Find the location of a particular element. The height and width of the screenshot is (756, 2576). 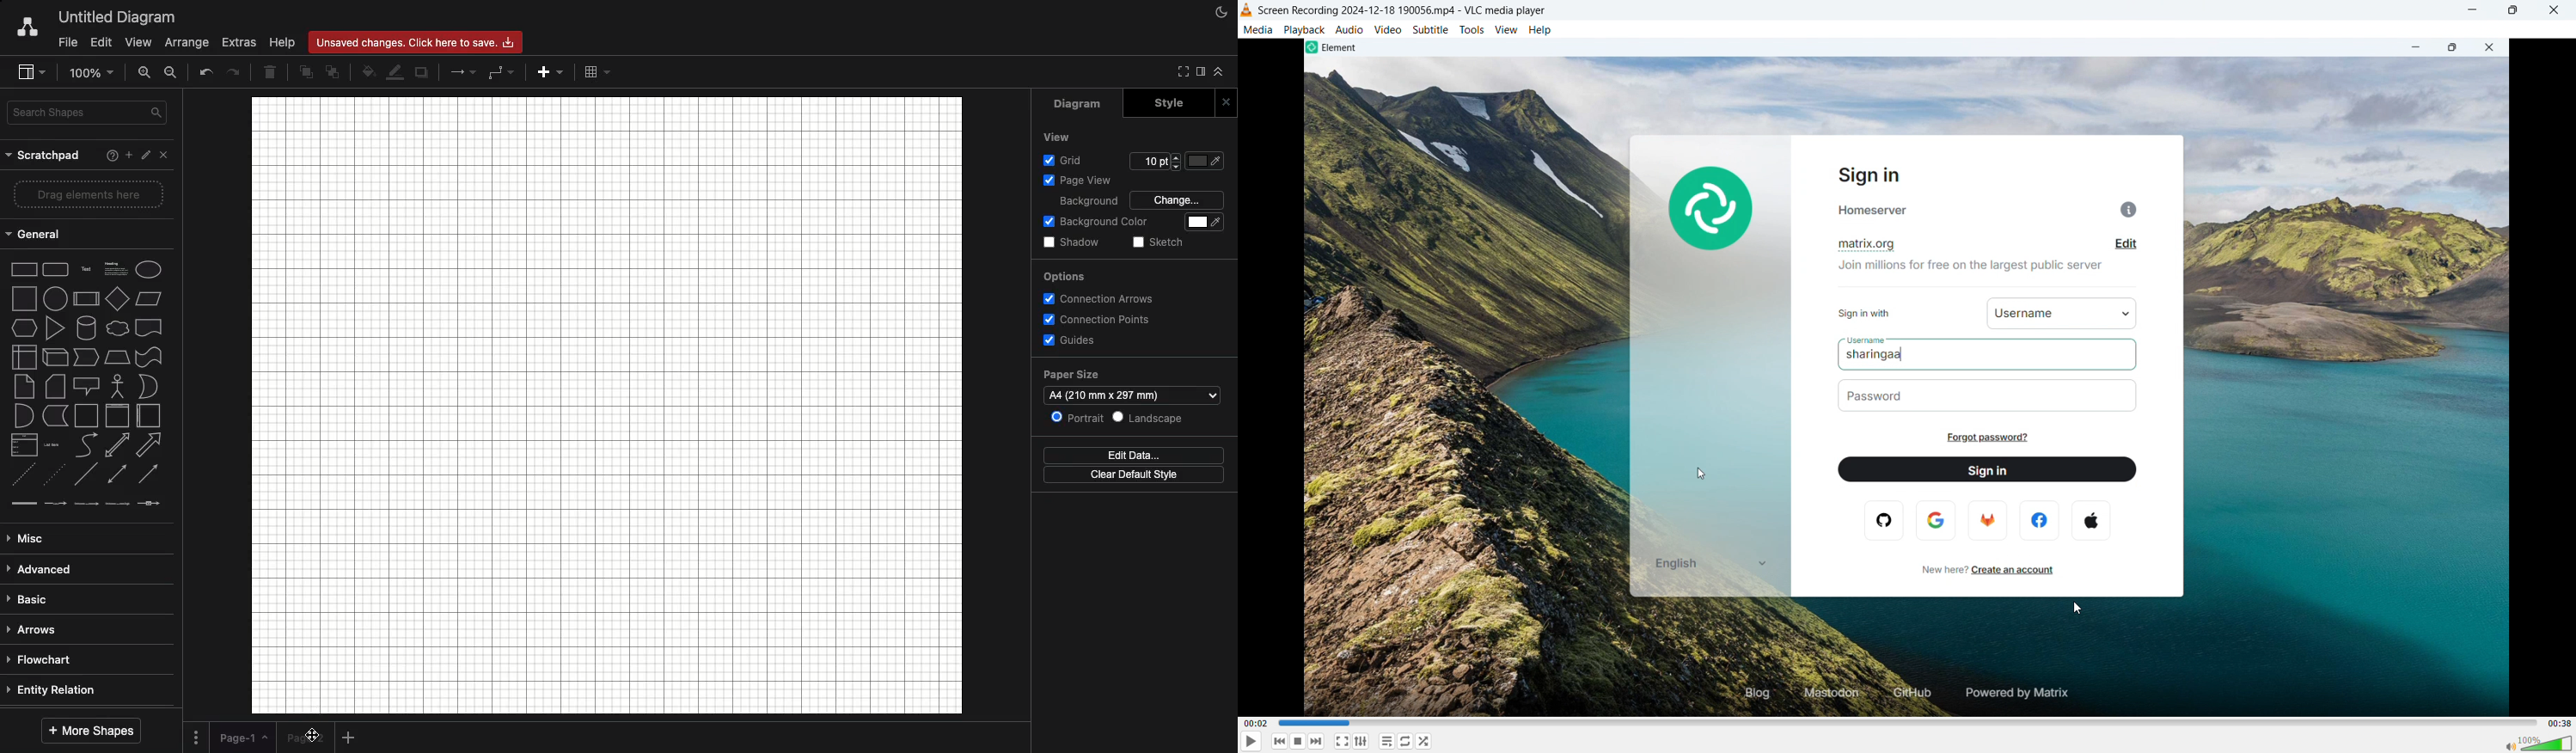

Stop playing  is located at coordinates (1280, 741).